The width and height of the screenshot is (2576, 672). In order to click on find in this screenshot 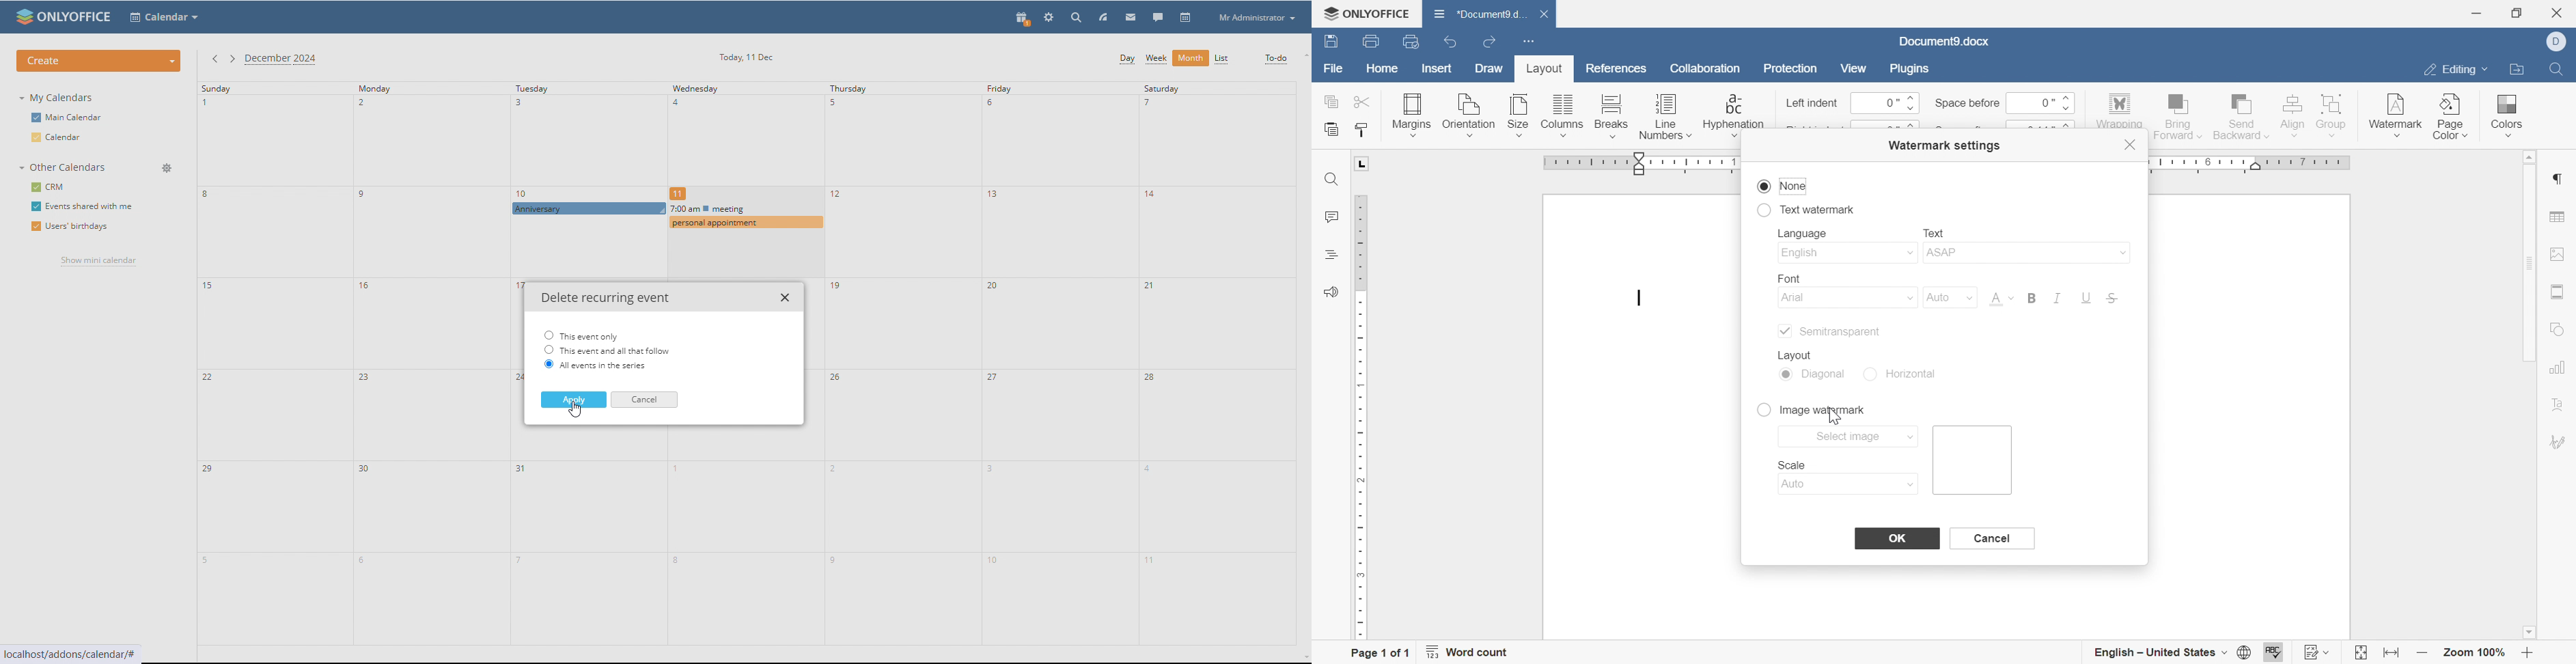, I will do `click(2555, 67)`.